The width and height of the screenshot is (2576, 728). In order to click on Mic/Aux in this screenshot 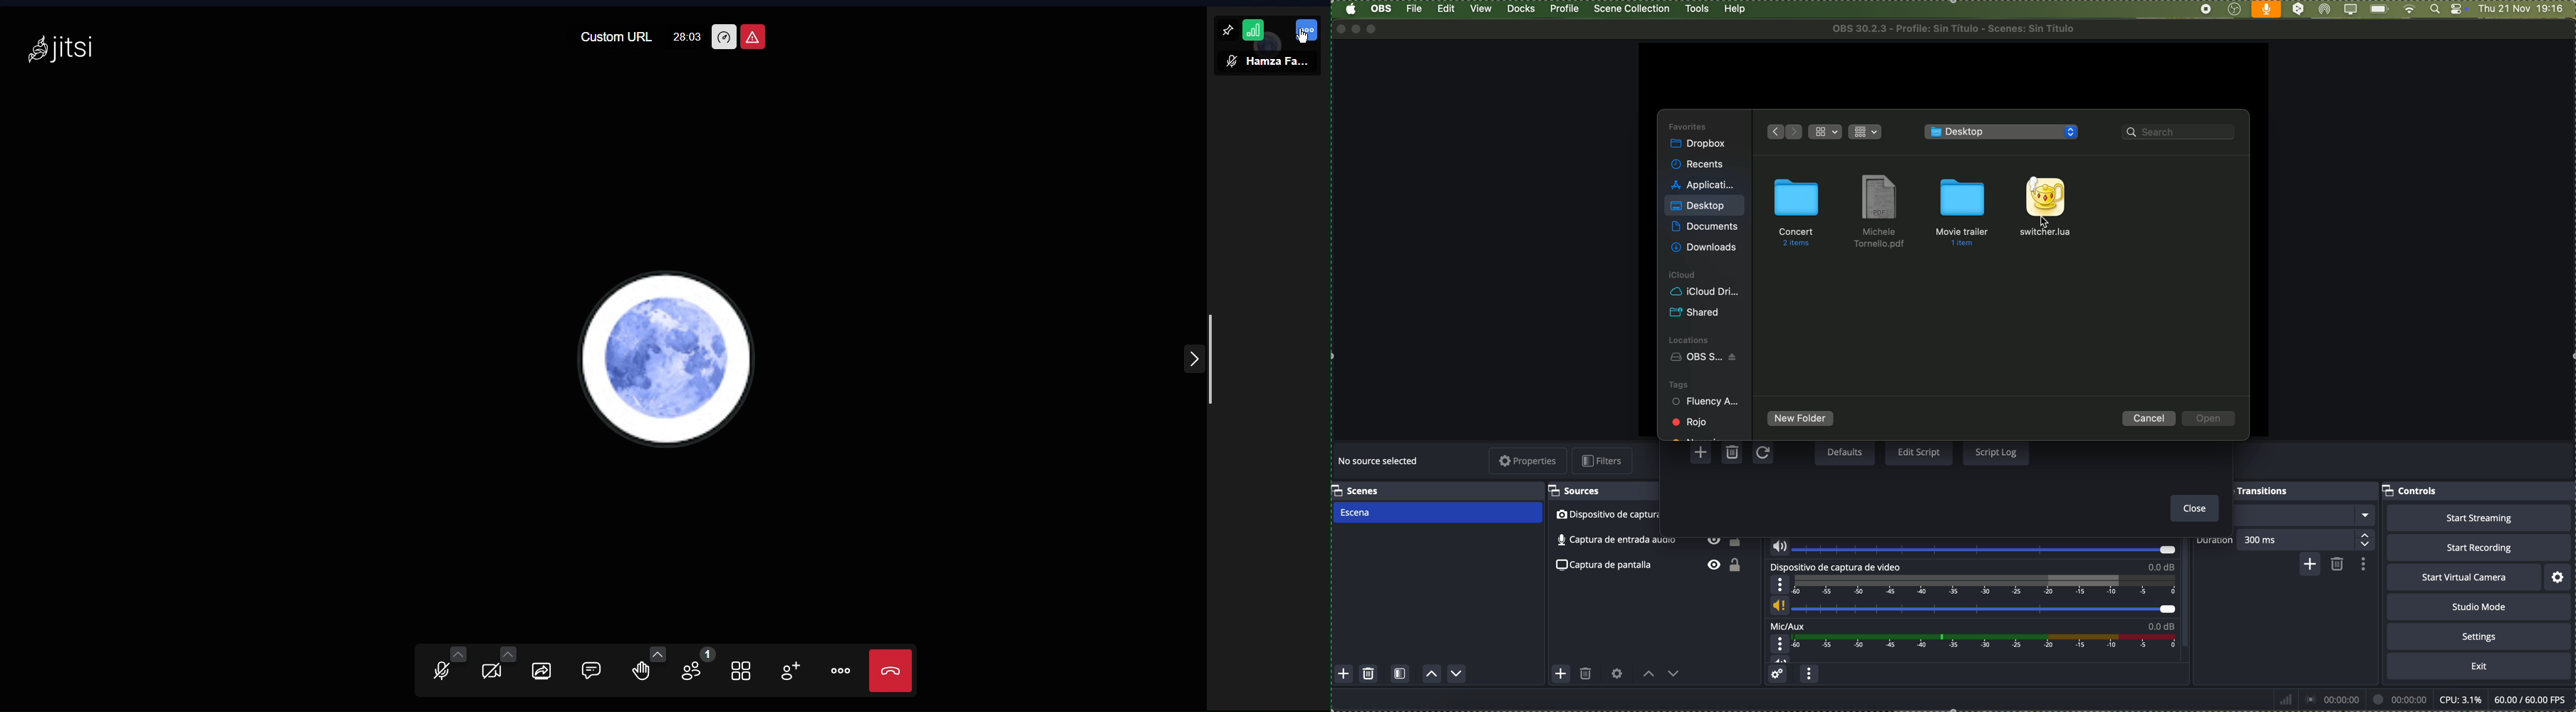, I will do `click(1970, 642)`.